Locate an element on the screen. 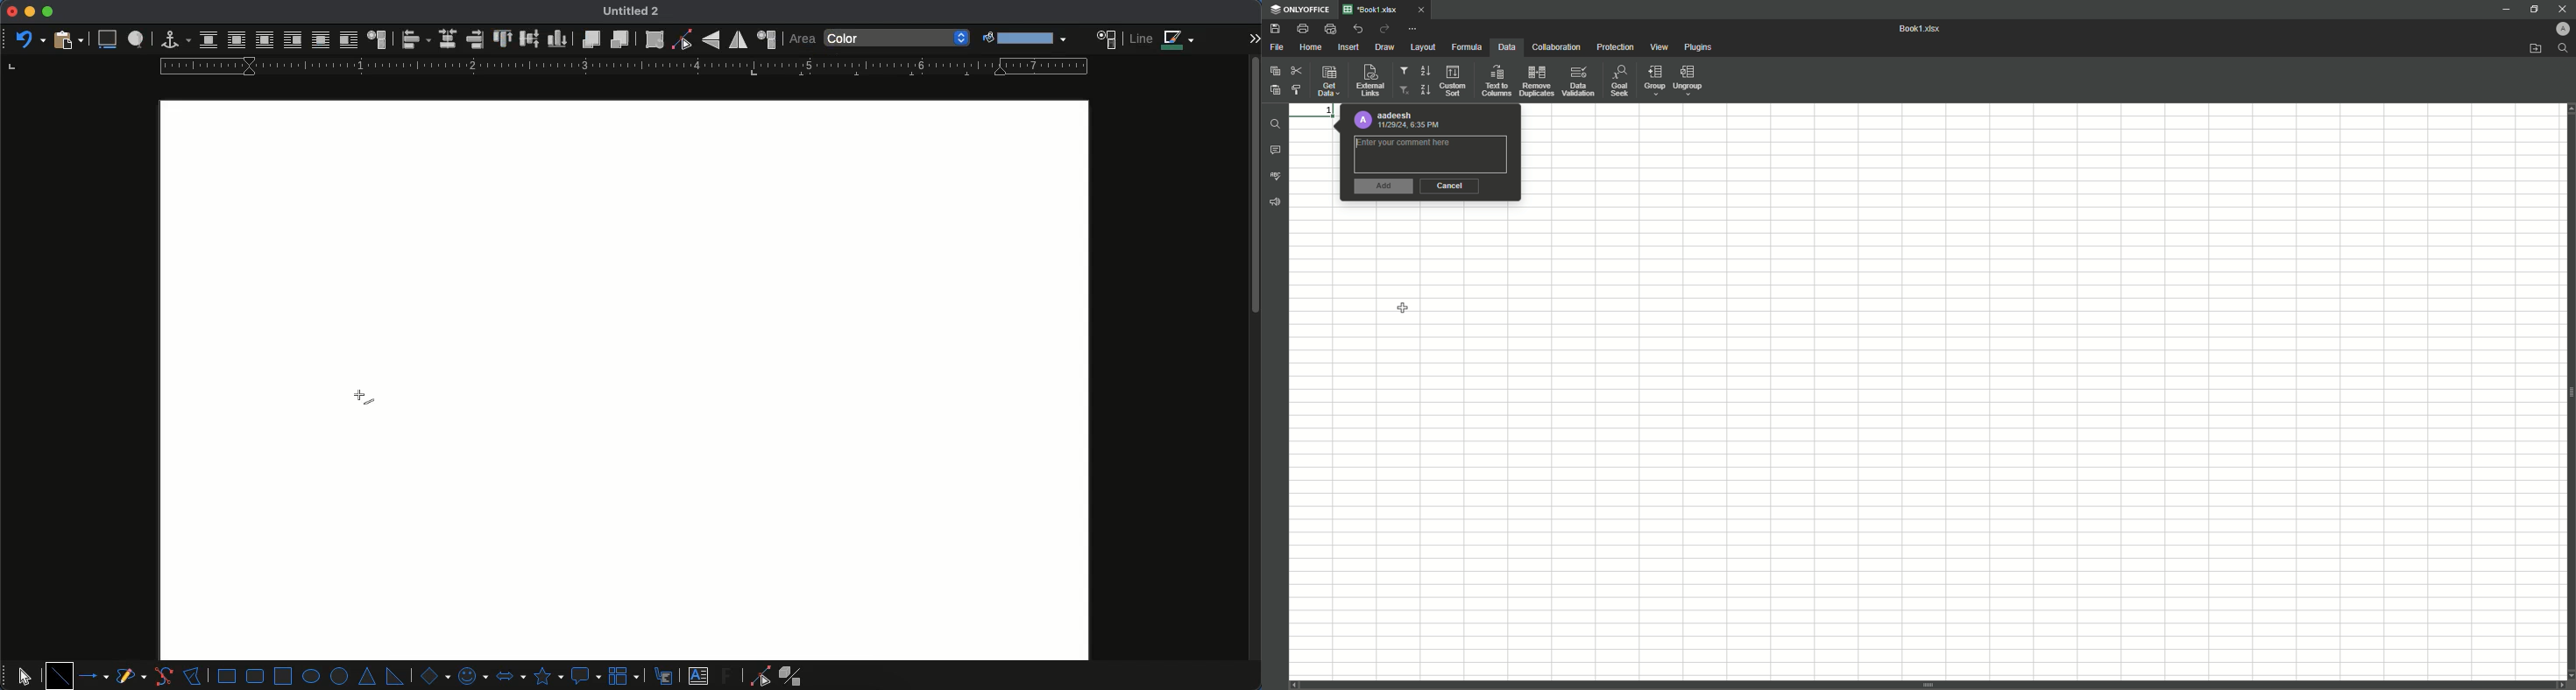 The width and height of the screenshot is (2576, 700). area is located at coordinates (1107, 38).